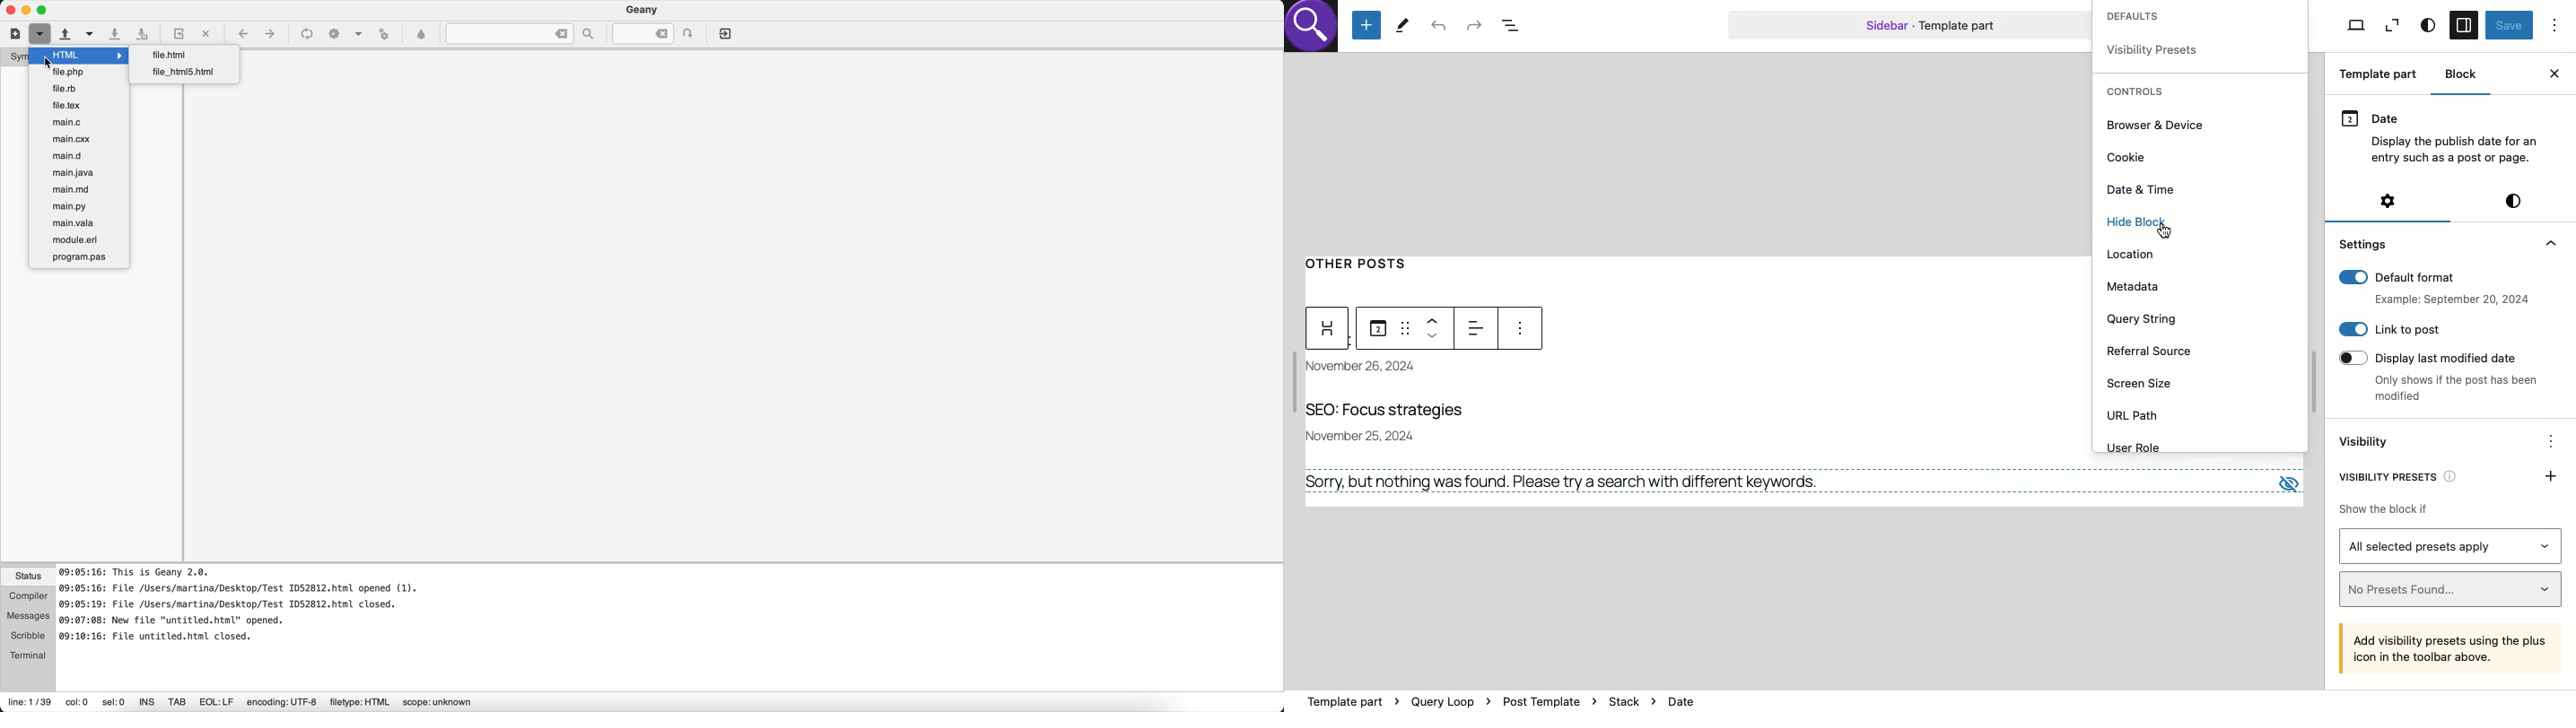  What do you see at coordinates (1439, 27) in the screenshot?
I see `Undo` at bounding box center [1439, 27].